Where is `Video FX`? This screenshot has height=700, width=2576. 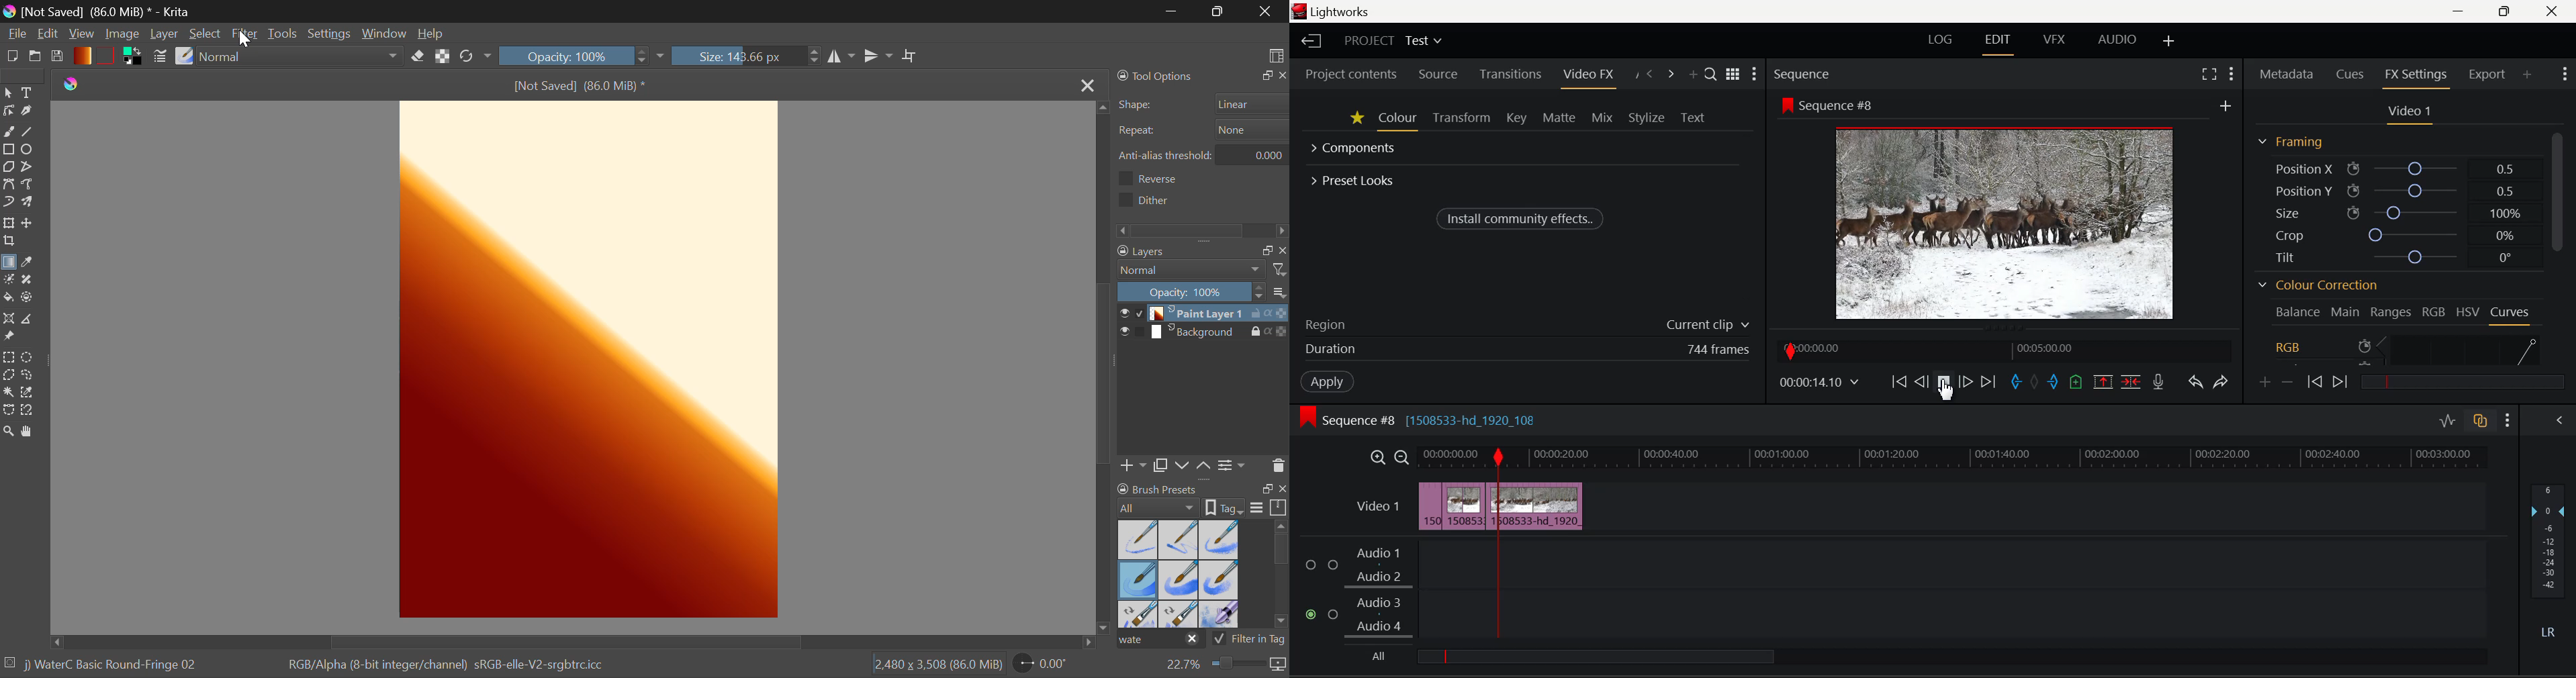 Video FX is located at coordinates (1586, 74).